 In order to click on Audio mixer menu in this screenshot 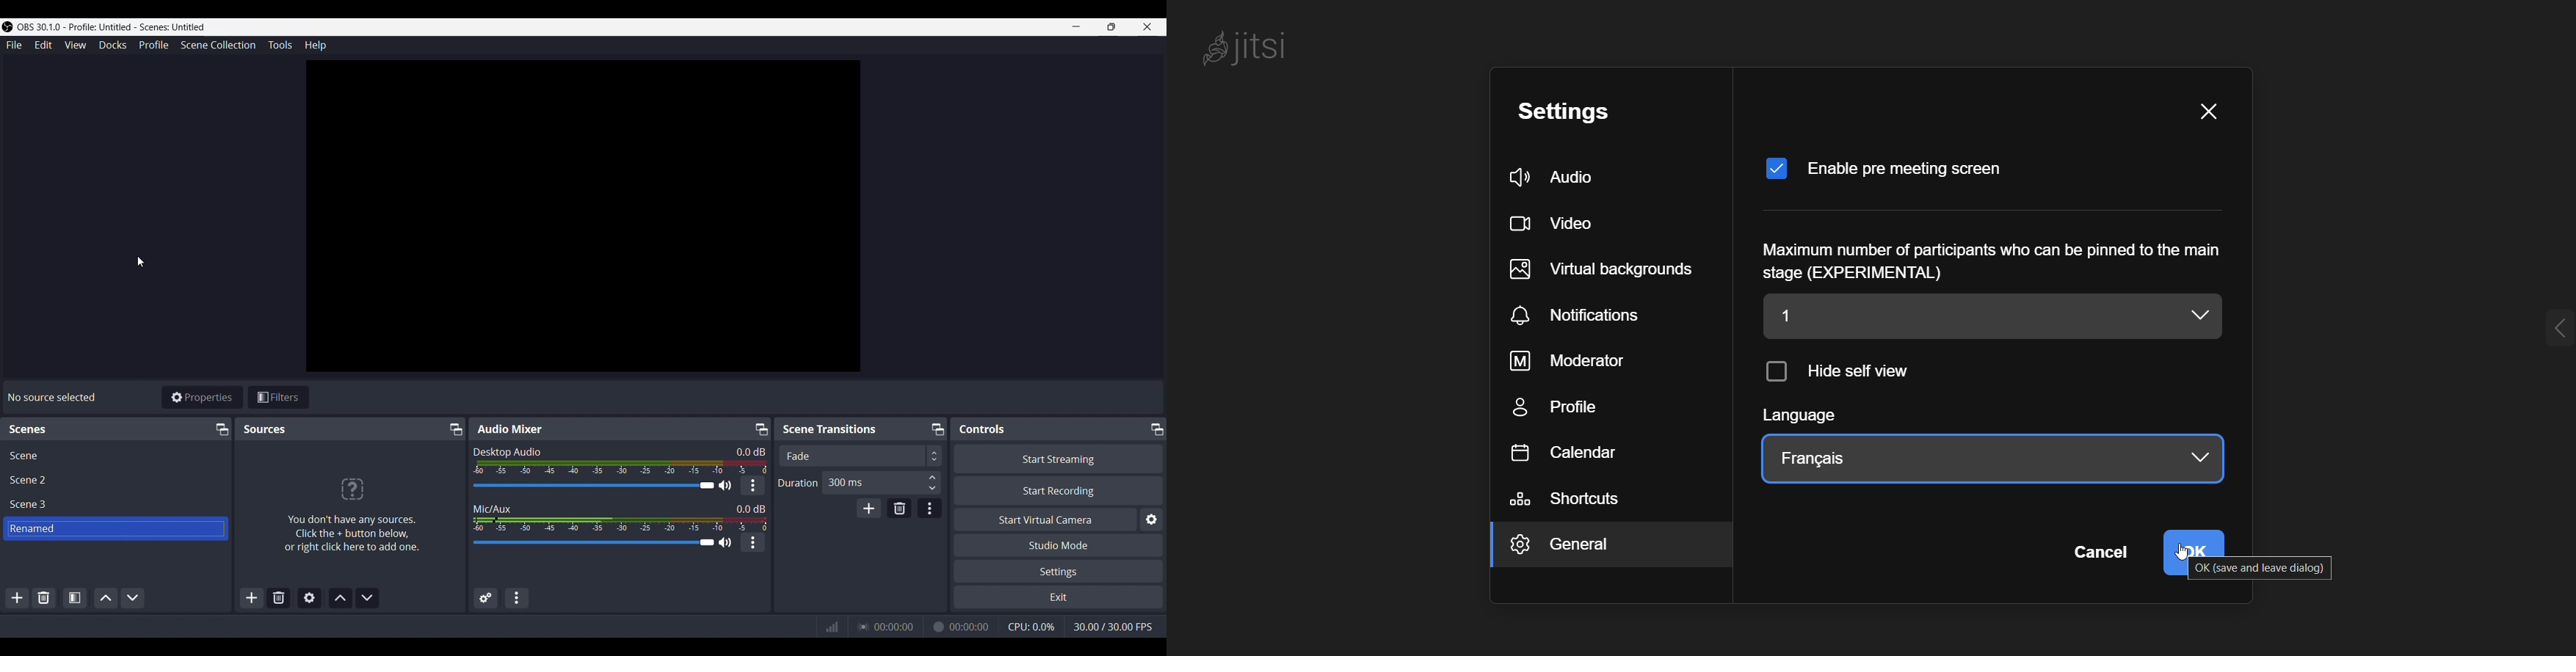, I will do `click(518, 598)`.